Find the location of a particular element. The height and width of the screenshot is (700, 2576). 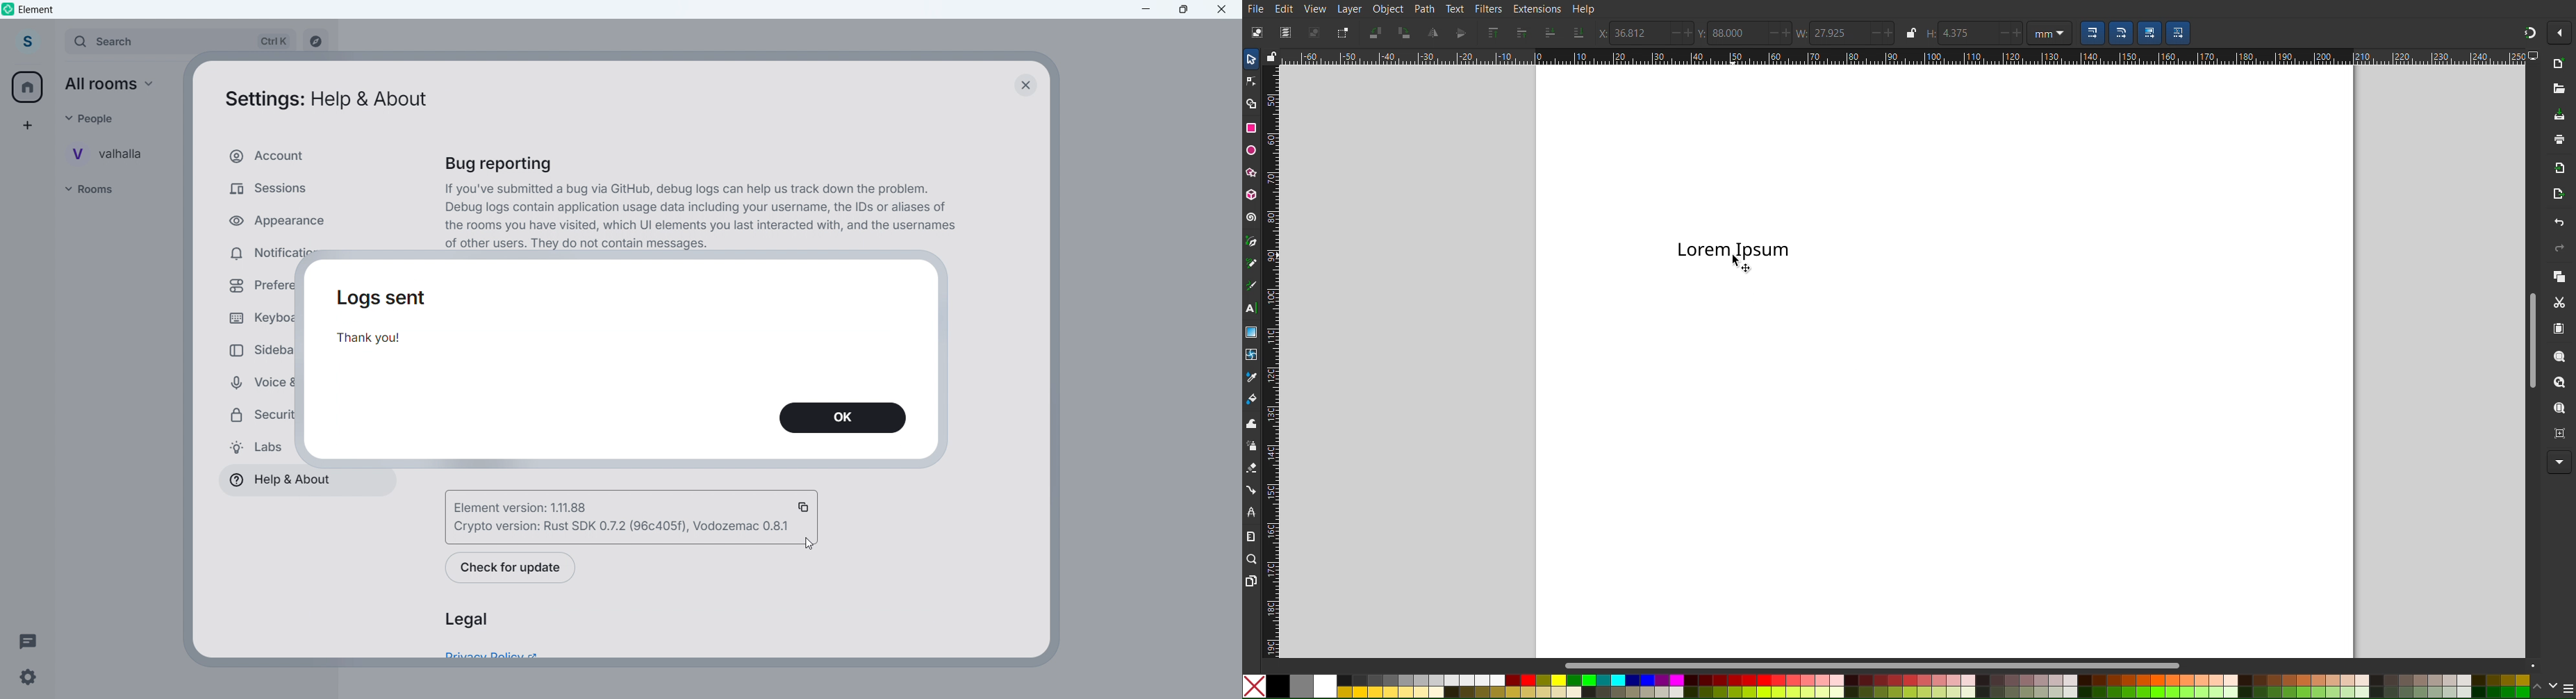

Mesh Tool is located at coordinates (1250, 354).